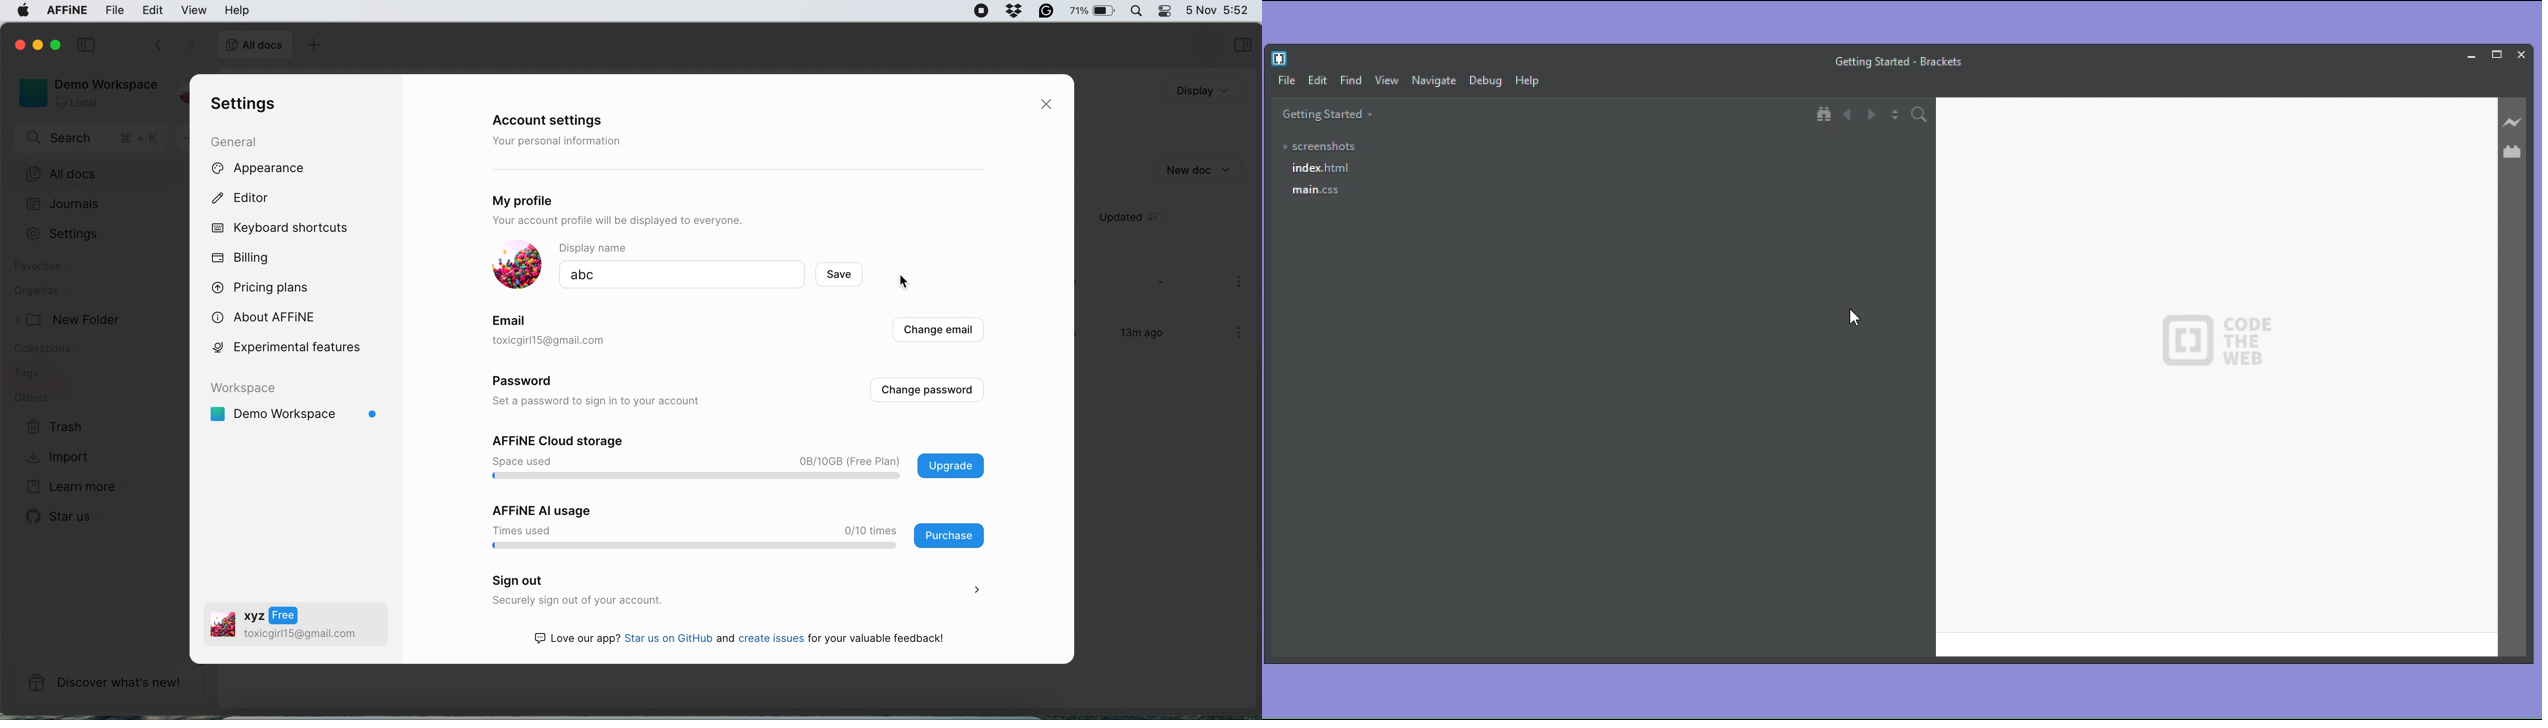 The height and width of the screenshot is (728, 2548). Describe the element at coordinates (1387, 80) in the screenshot. I see `View` at that location.